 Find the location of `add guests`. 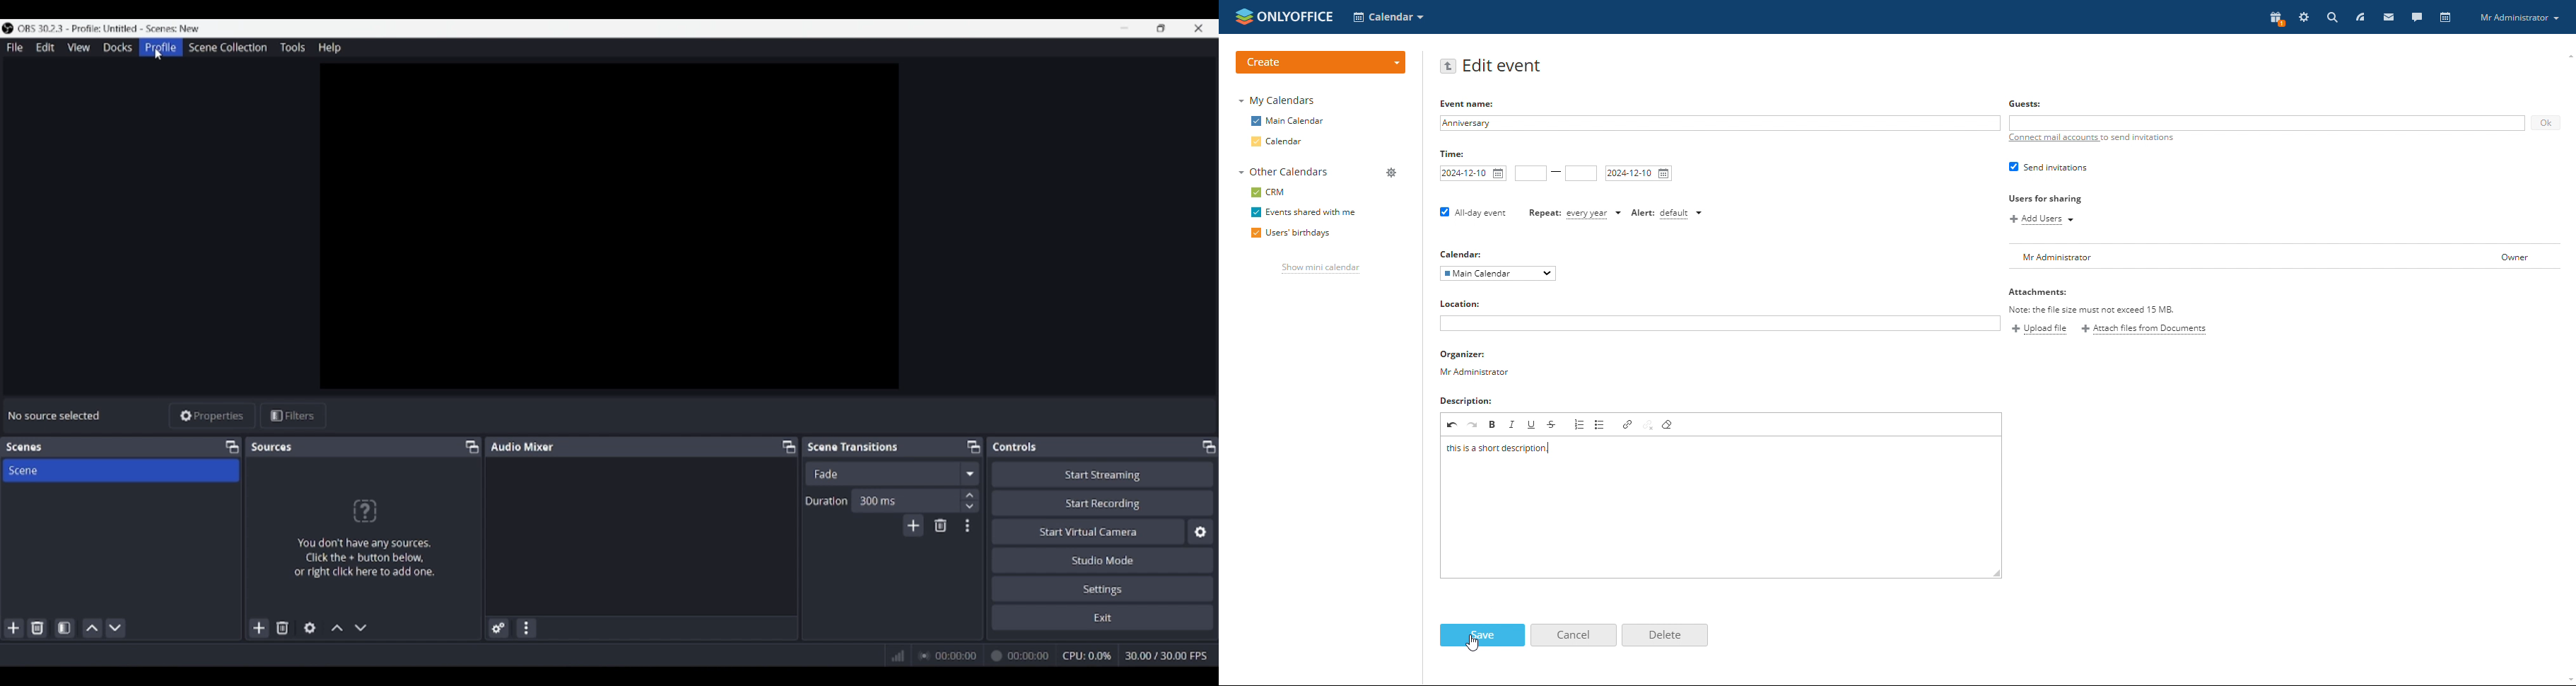

add guests is located at coordinates (2265, 123).